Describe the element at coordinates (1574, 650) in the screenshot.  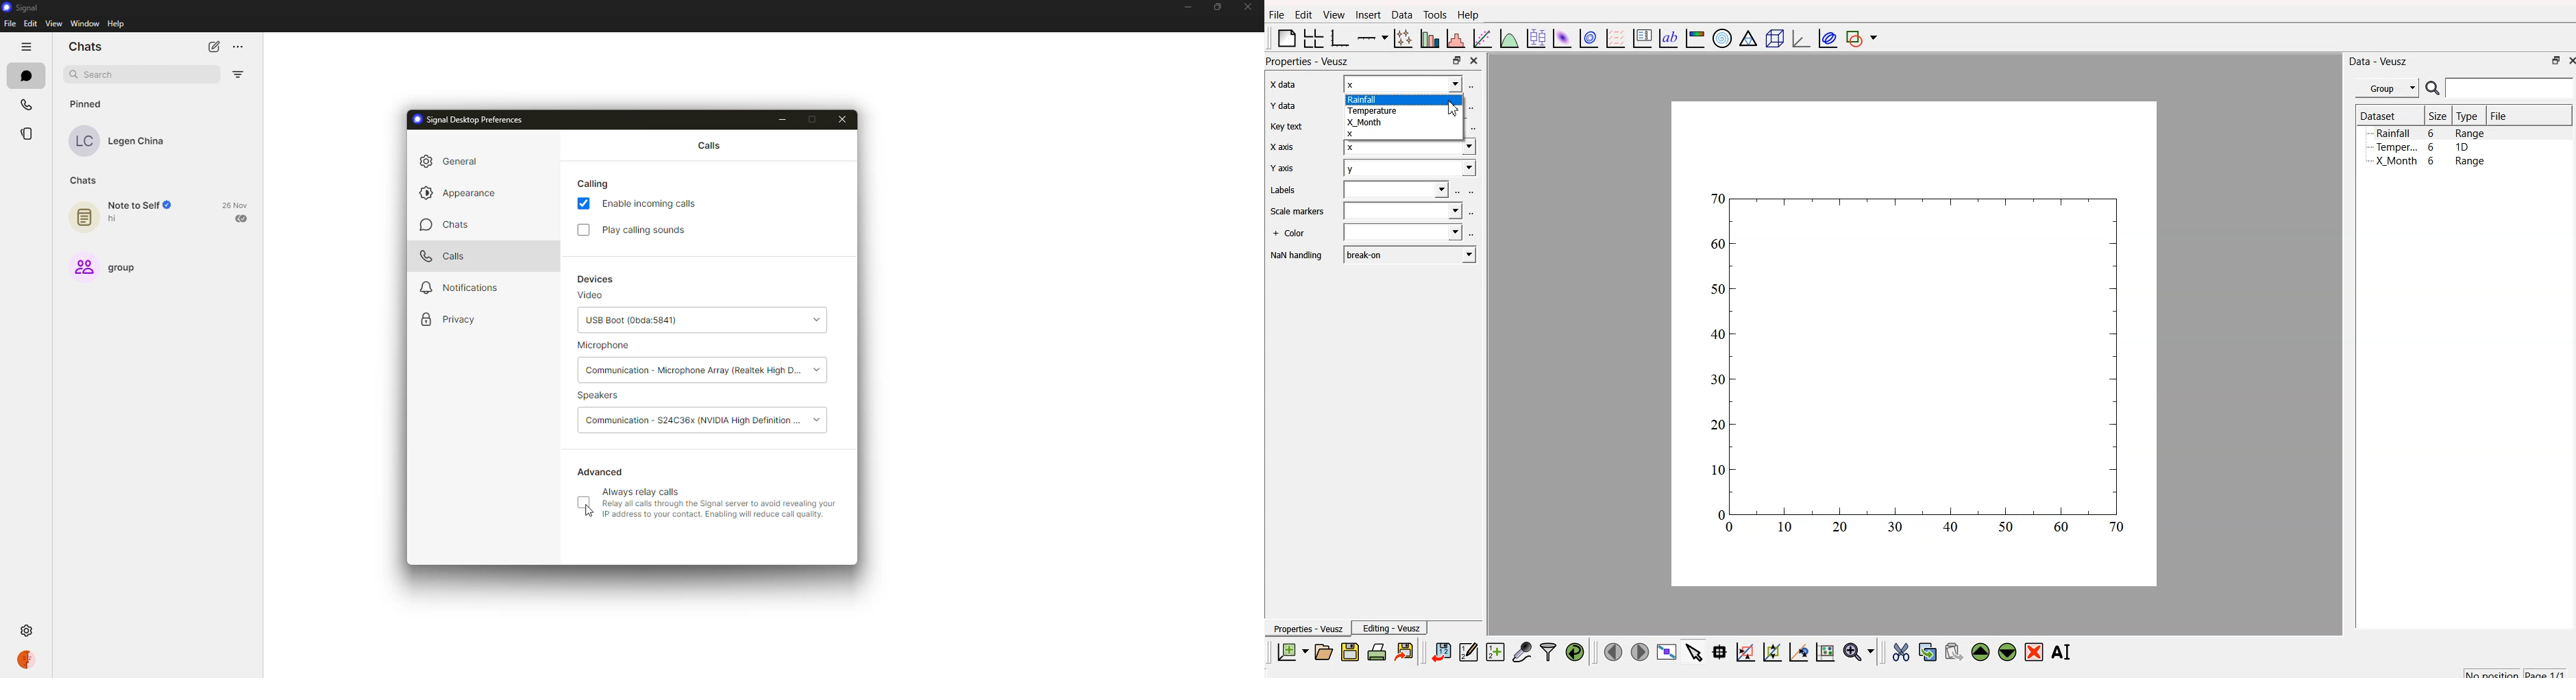
I see `reload linked dataset` at that location.